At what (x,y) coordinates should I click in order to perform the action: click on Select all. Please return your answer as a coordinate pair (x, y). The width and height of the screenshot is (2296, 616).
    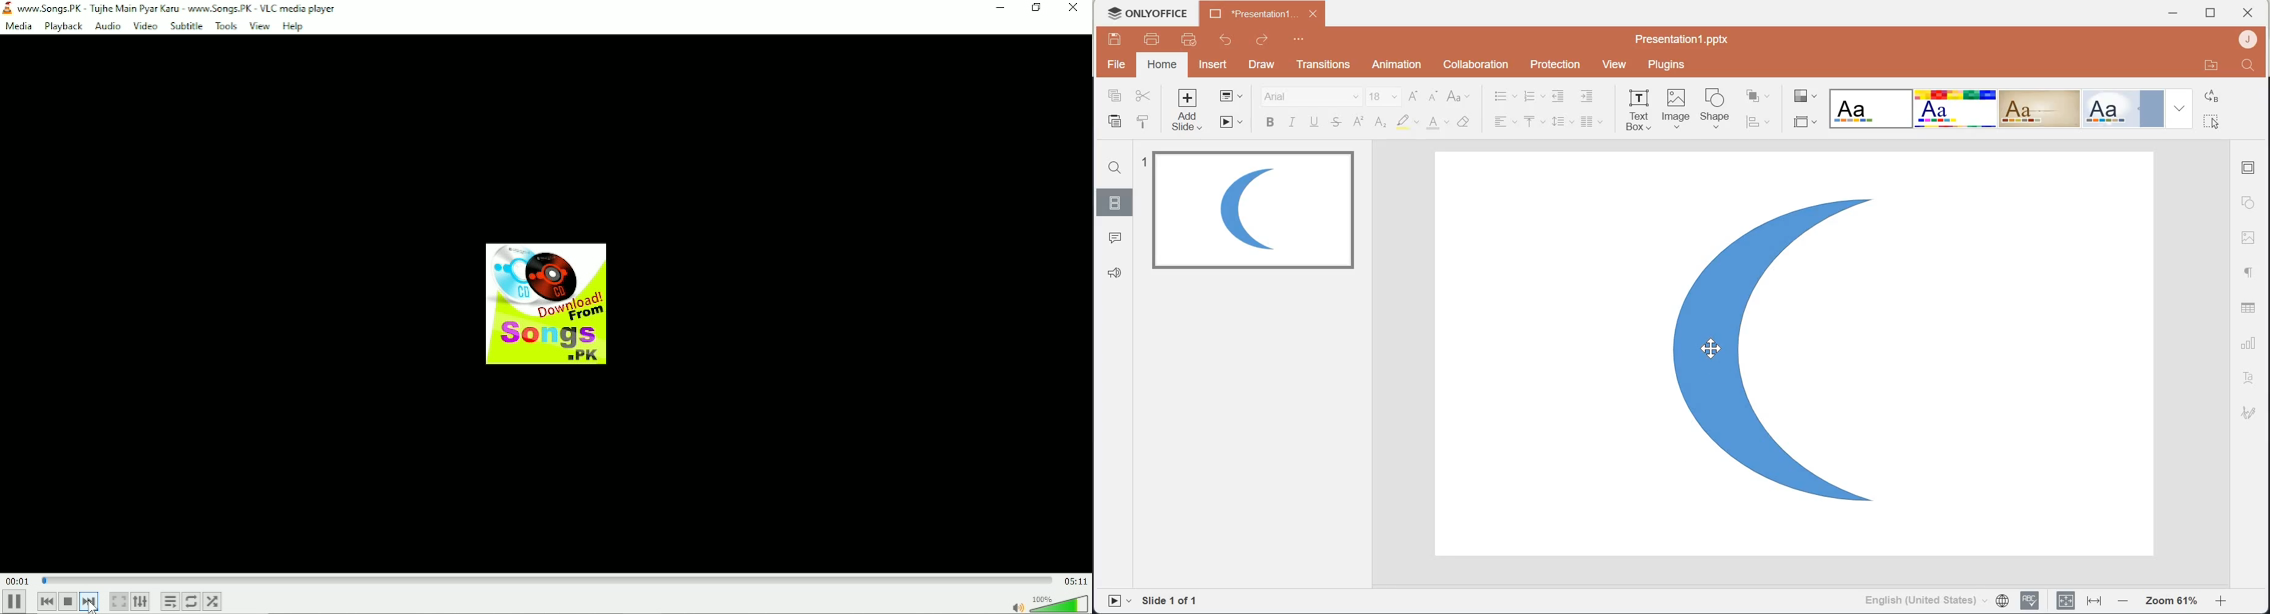
    Looking at the image, I should click on (2218, 119).